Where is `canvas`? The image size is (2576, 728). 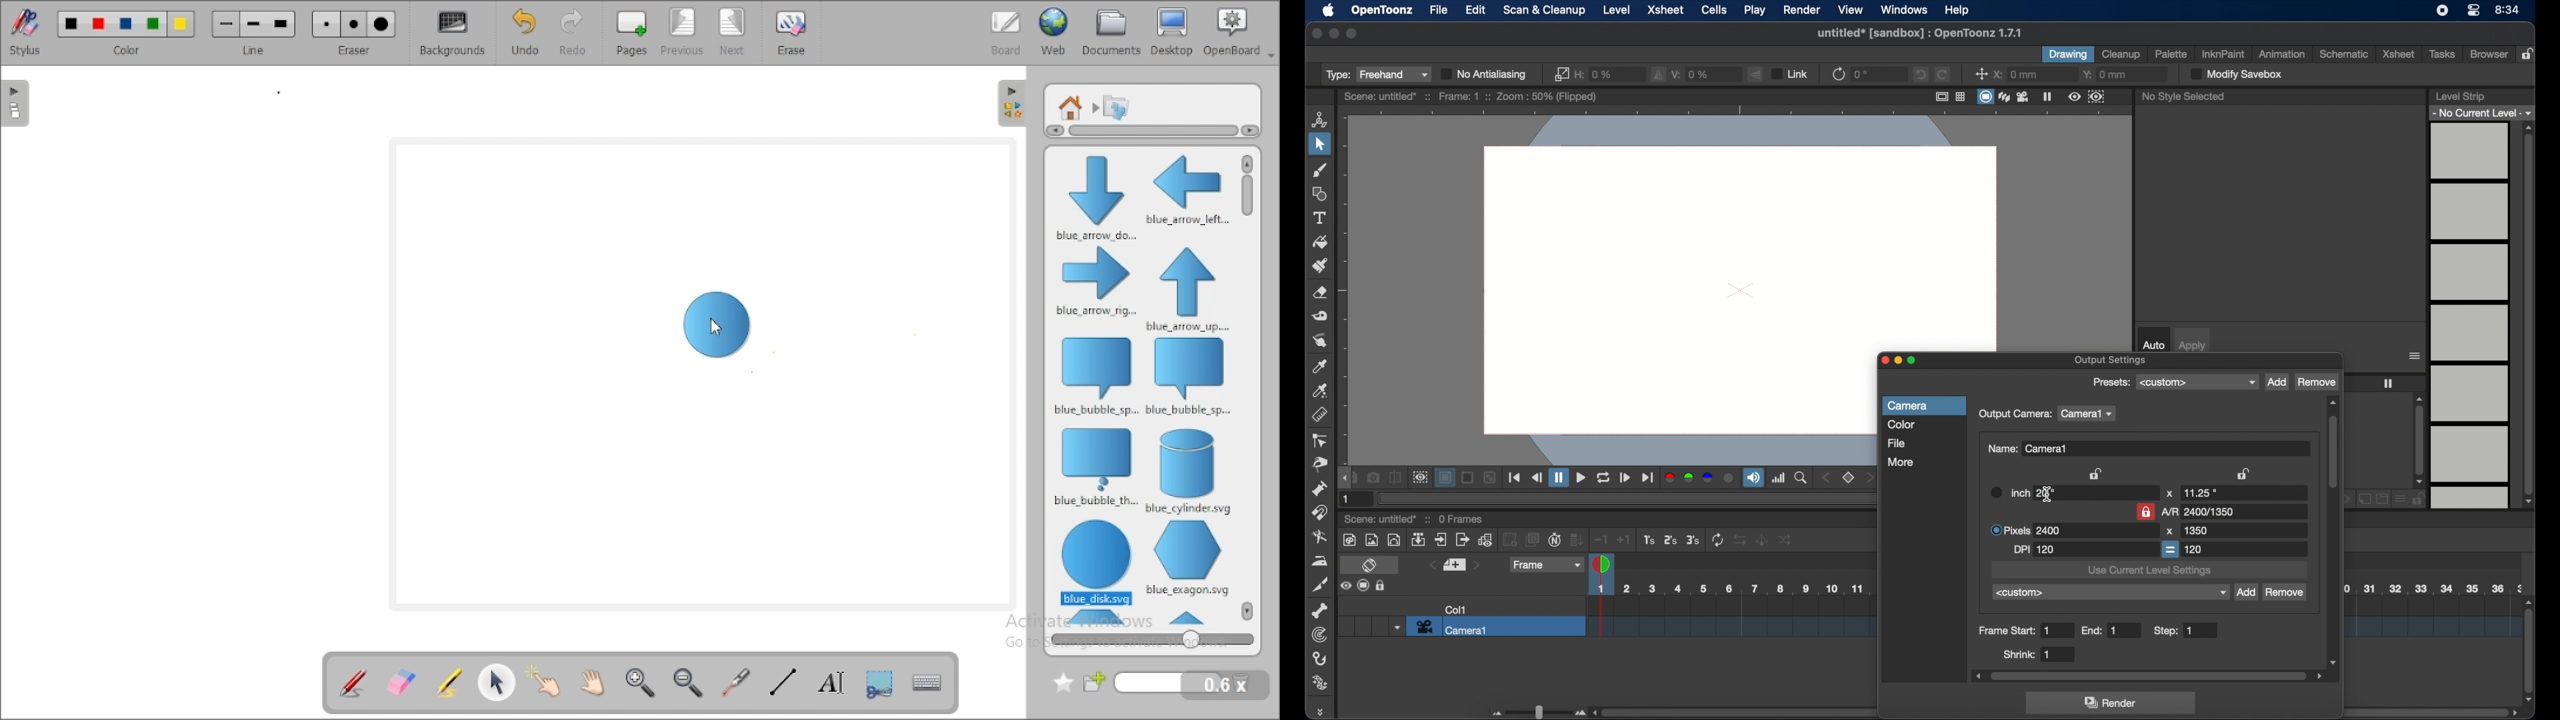
canvas is located at coordinates (1759, 237).